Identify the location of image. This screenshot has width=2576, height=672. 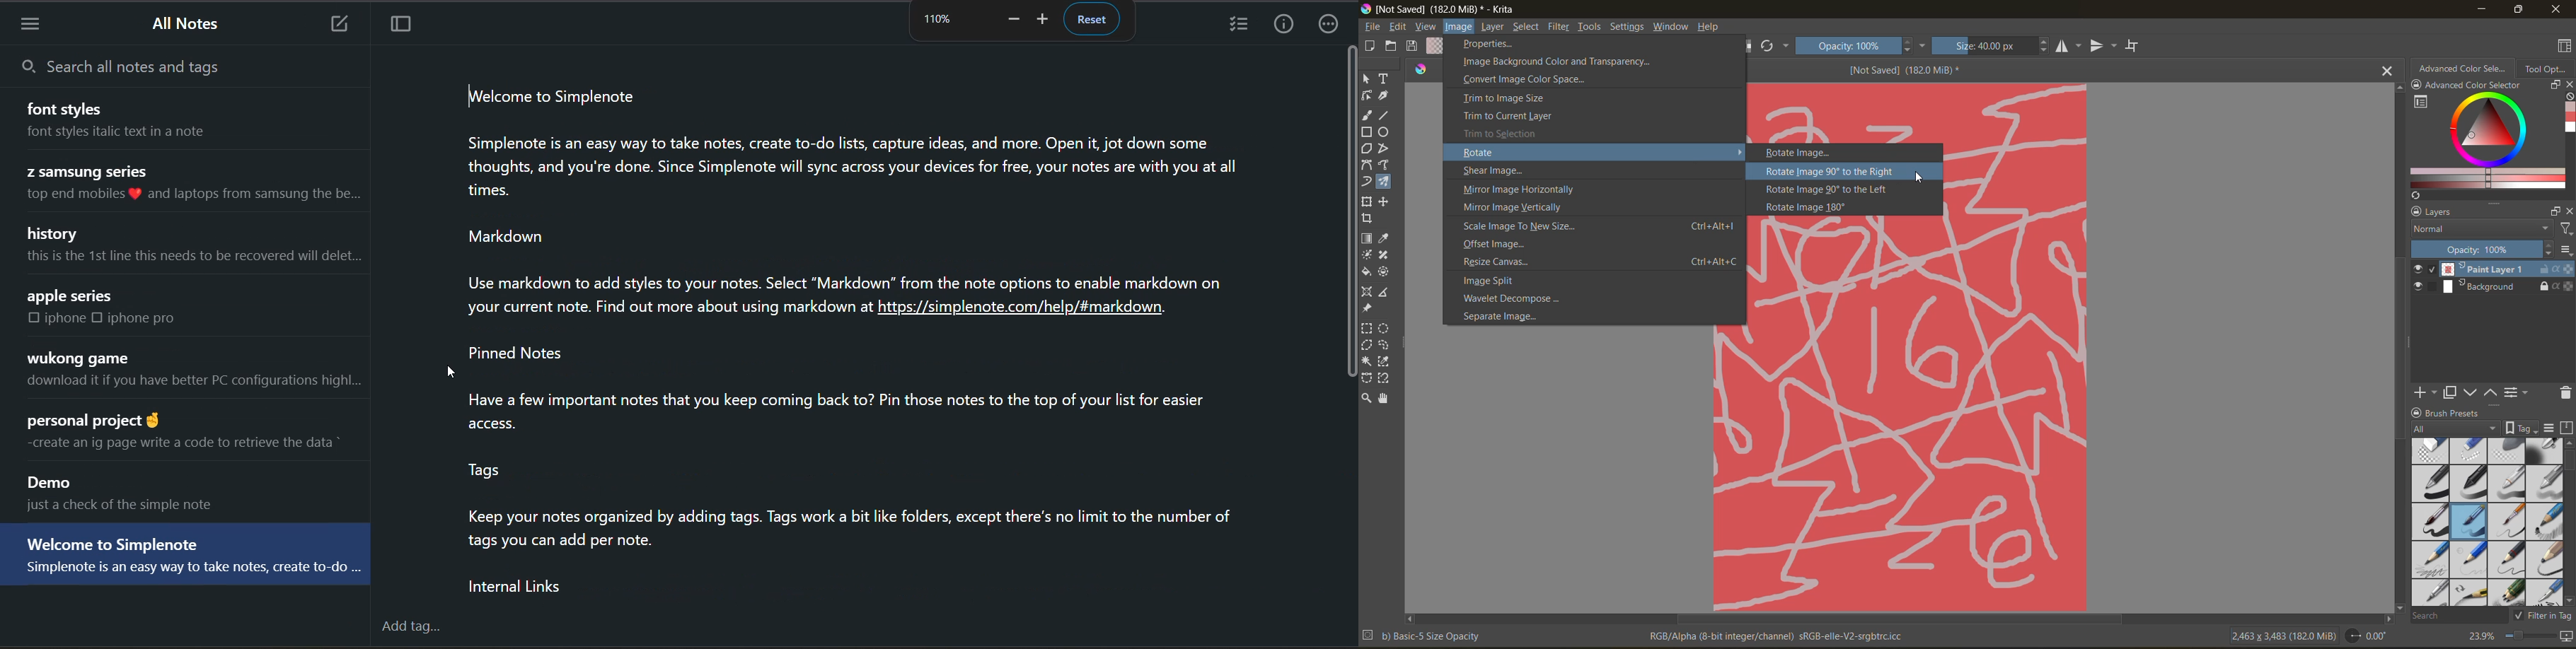
(1458, 27).